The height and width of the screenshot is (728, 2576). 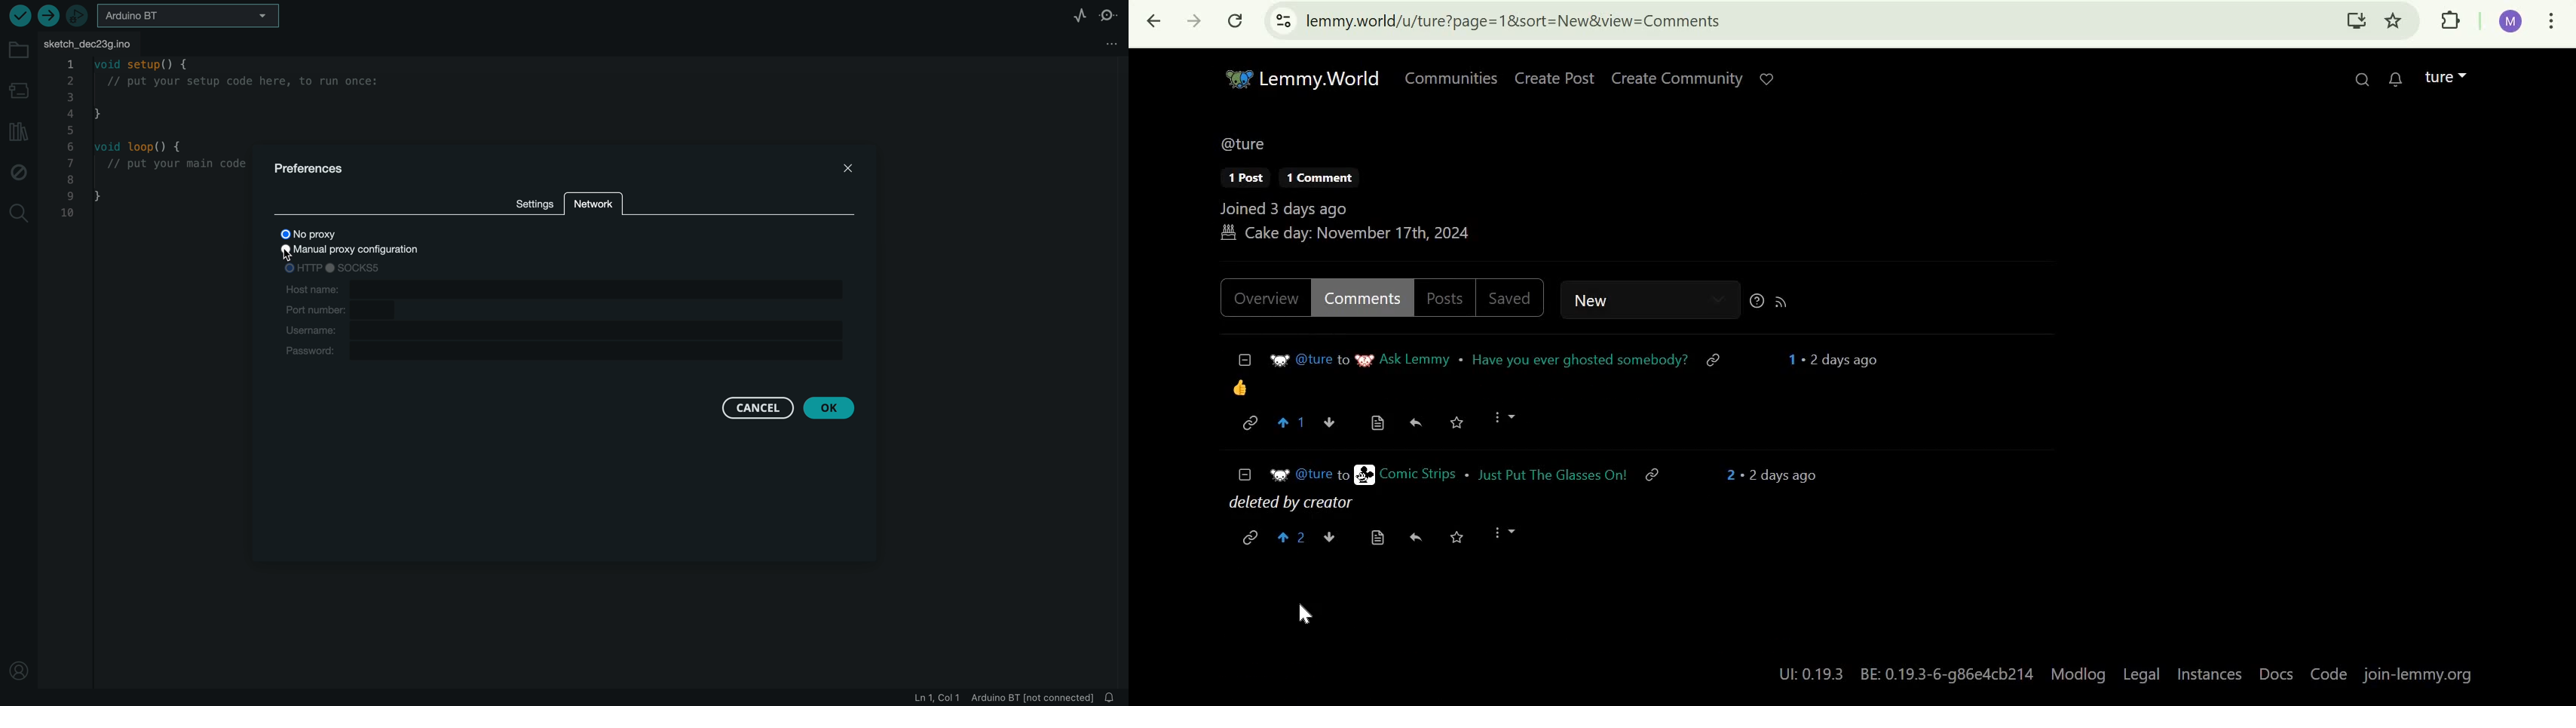 I want to click on link, so click(x=1660, y=477).